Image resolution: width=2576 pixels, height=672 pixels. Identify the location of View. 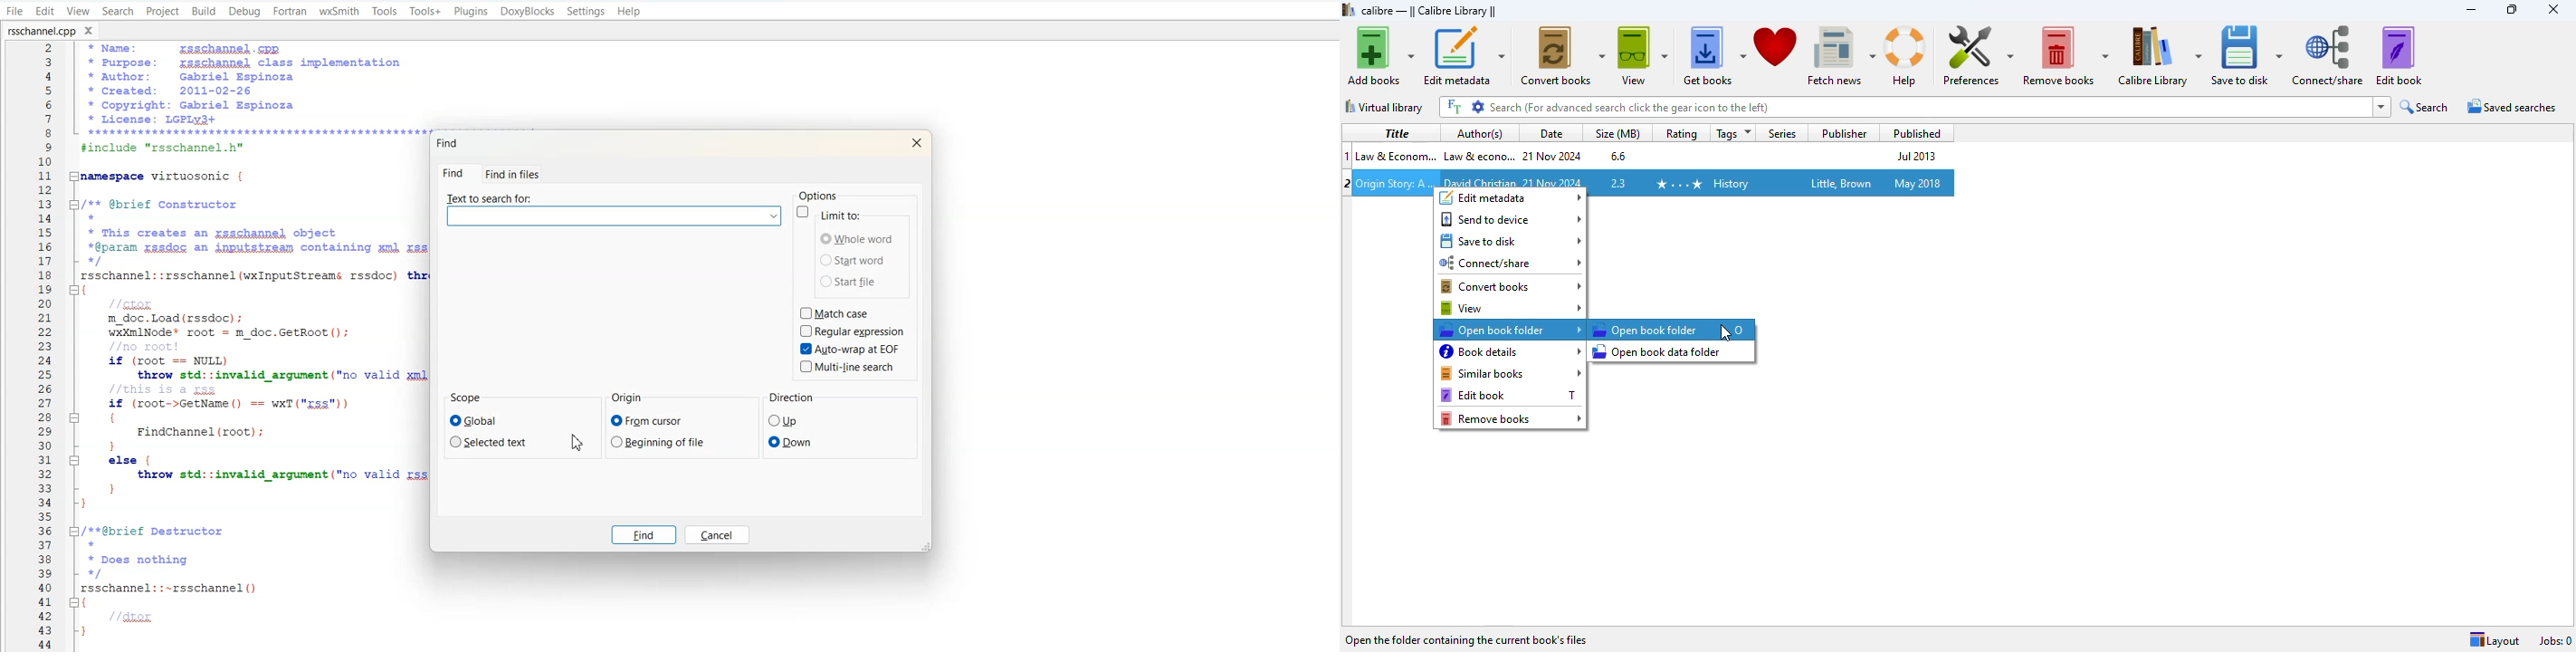
(77, 11).